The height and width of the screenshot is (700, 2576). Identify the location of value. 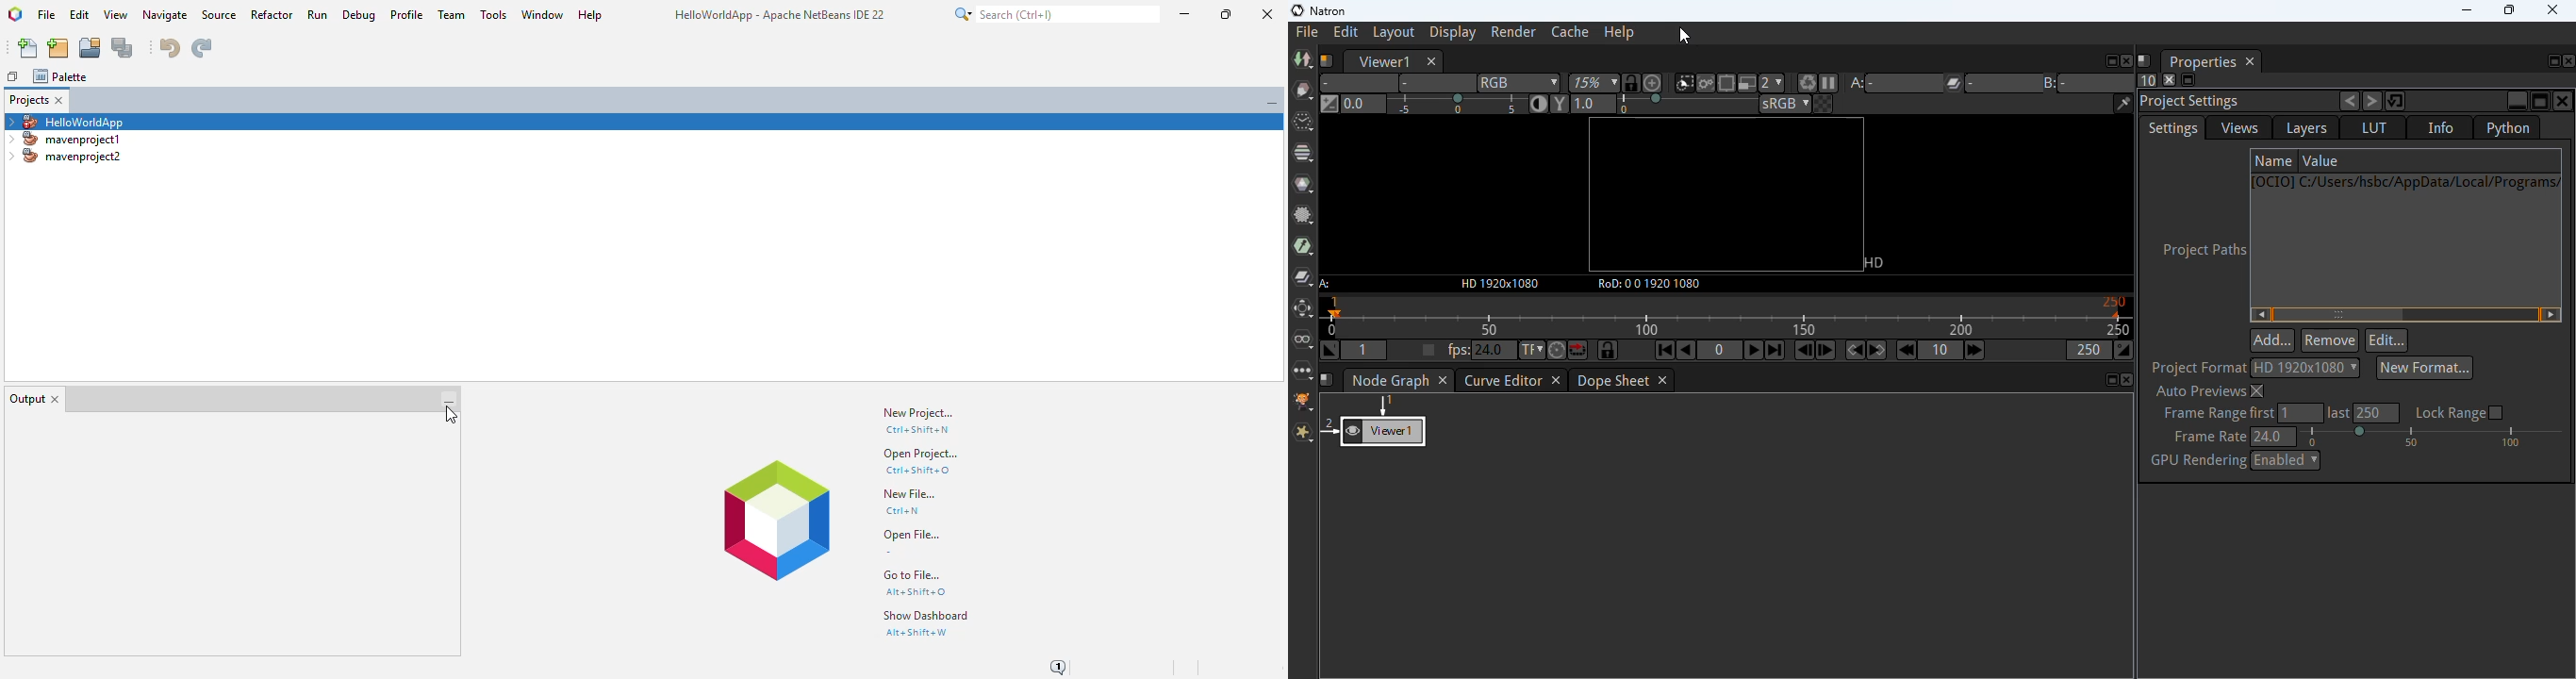
(2323, 160).